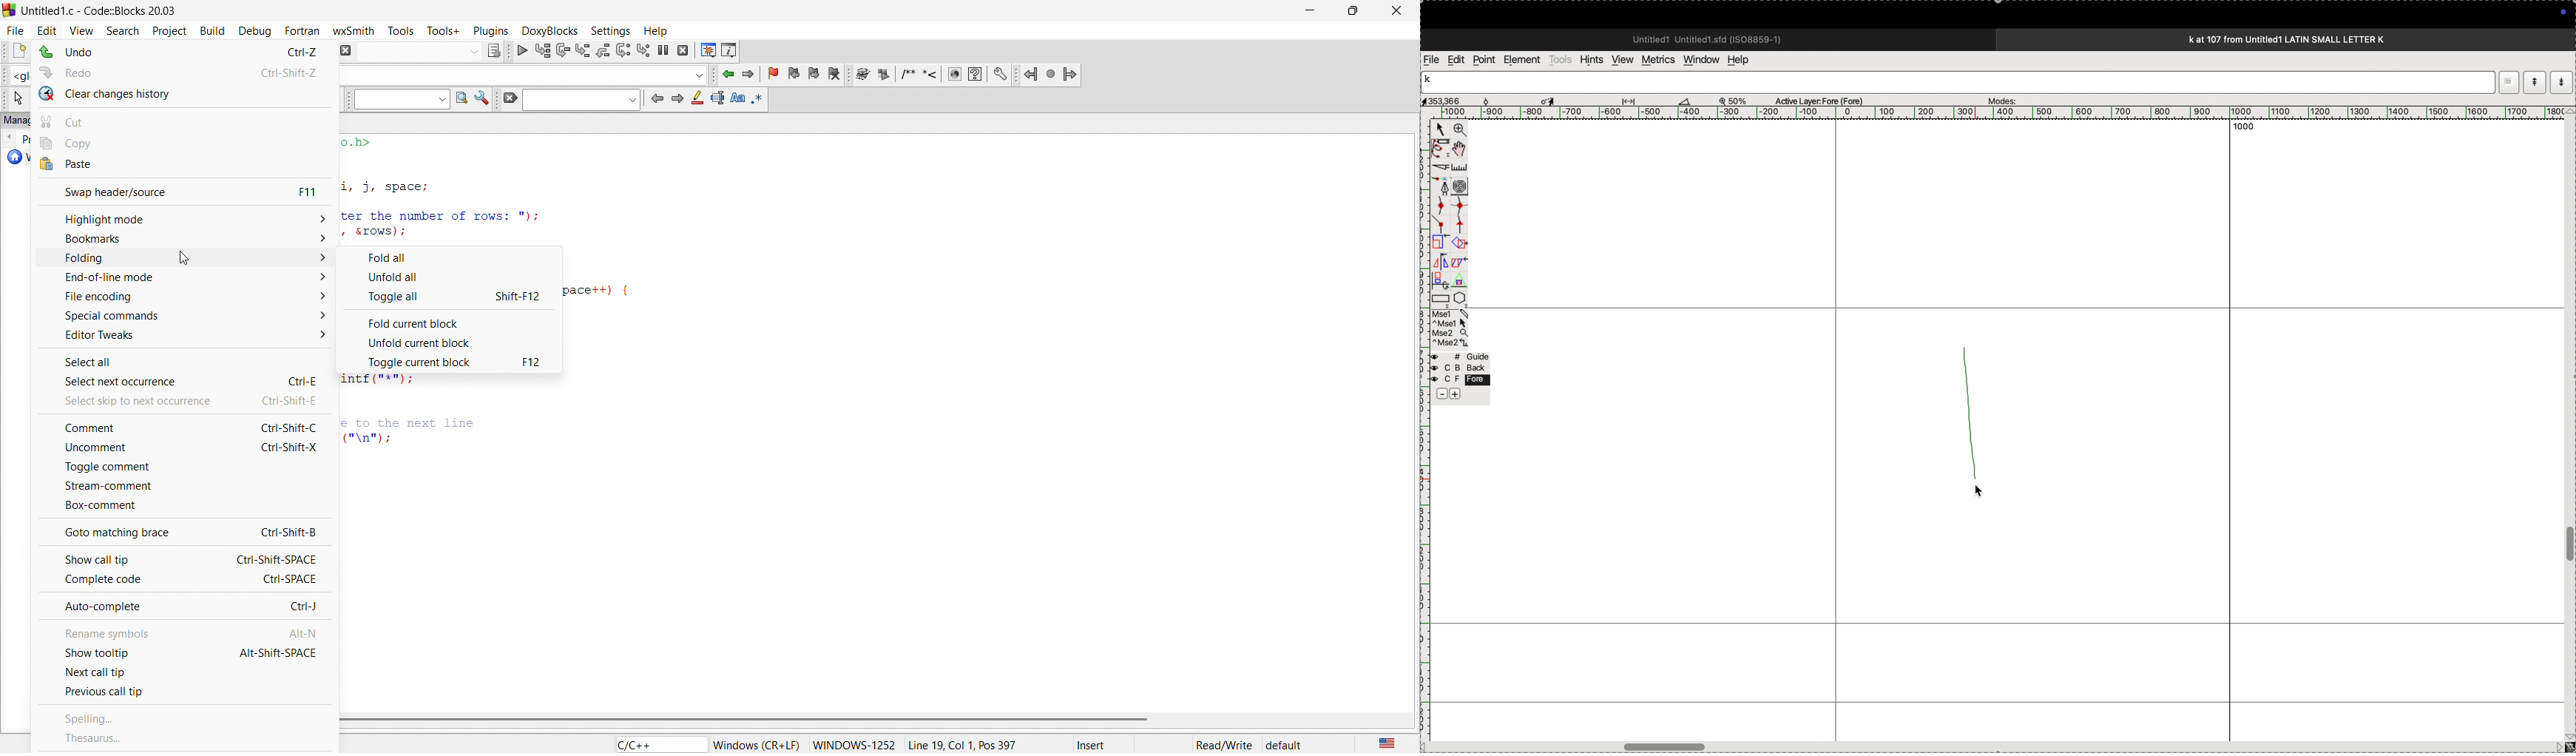  What do you see at coordinates (482, 100) in the screenshot?
I see `settings` at bounding box center [482, 100].